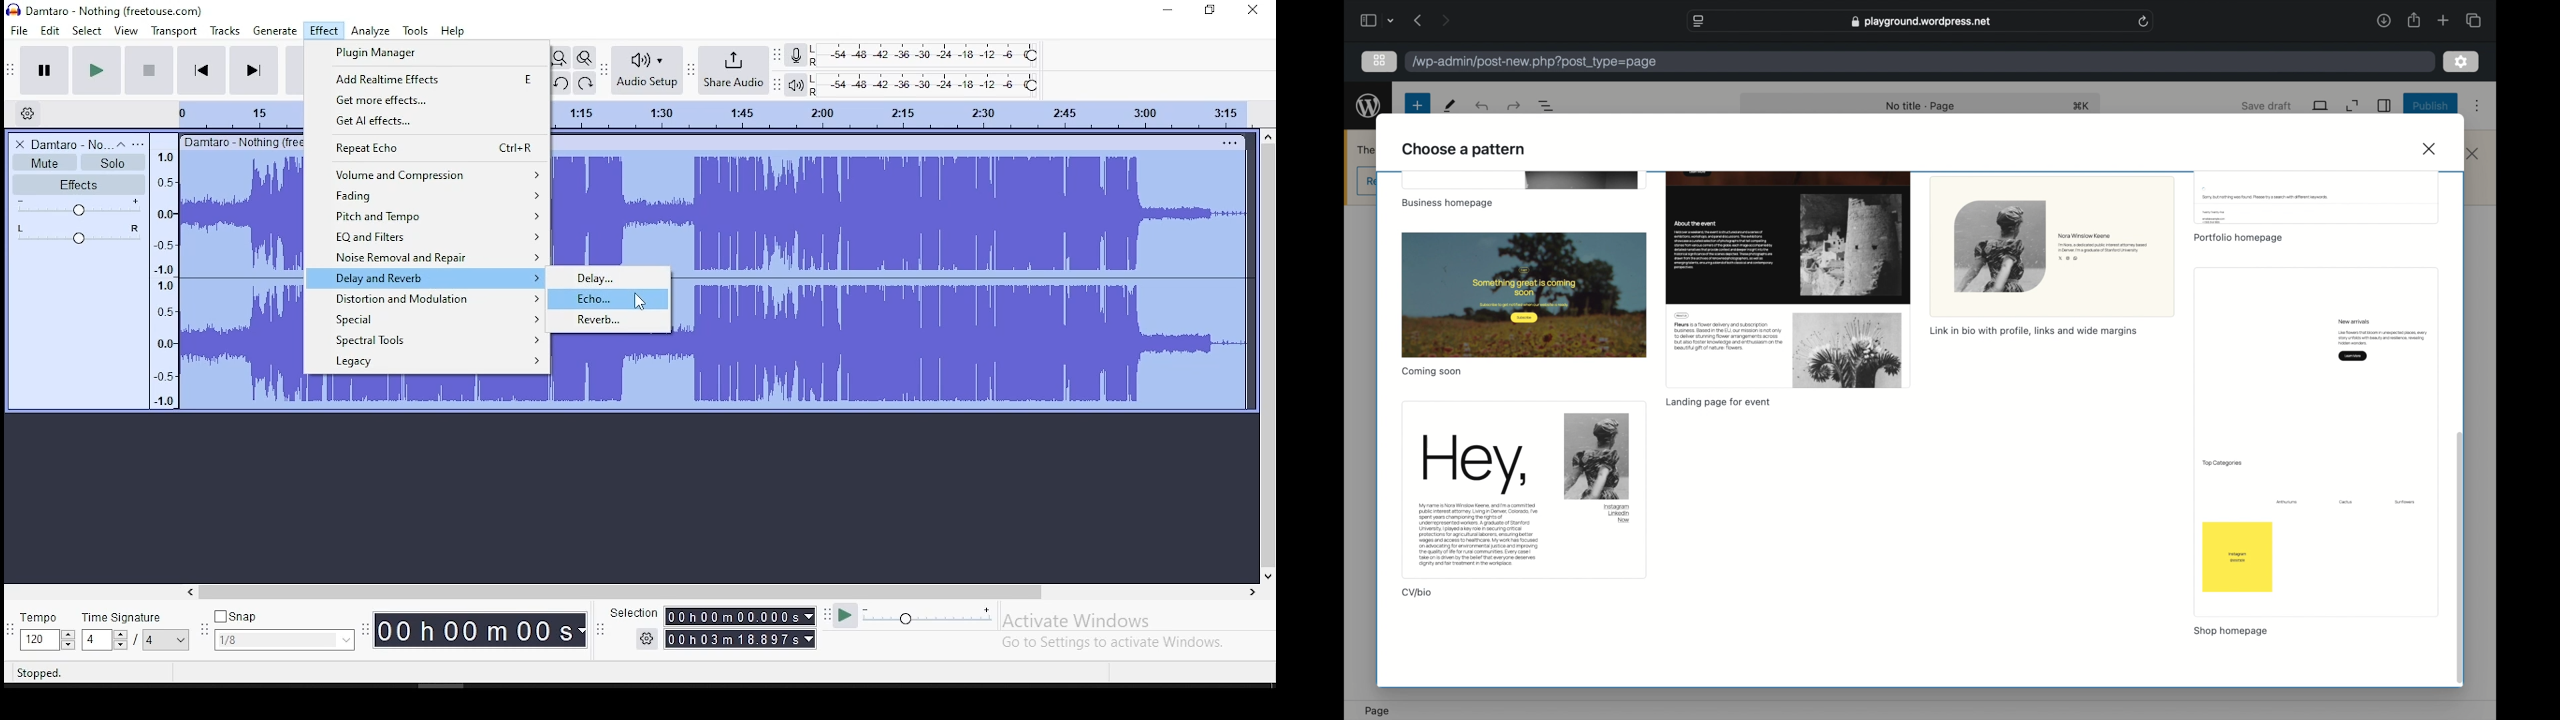  Describe the element at coordinates (1533, 62) in the screenshot. I see `wordpress address` at that location.